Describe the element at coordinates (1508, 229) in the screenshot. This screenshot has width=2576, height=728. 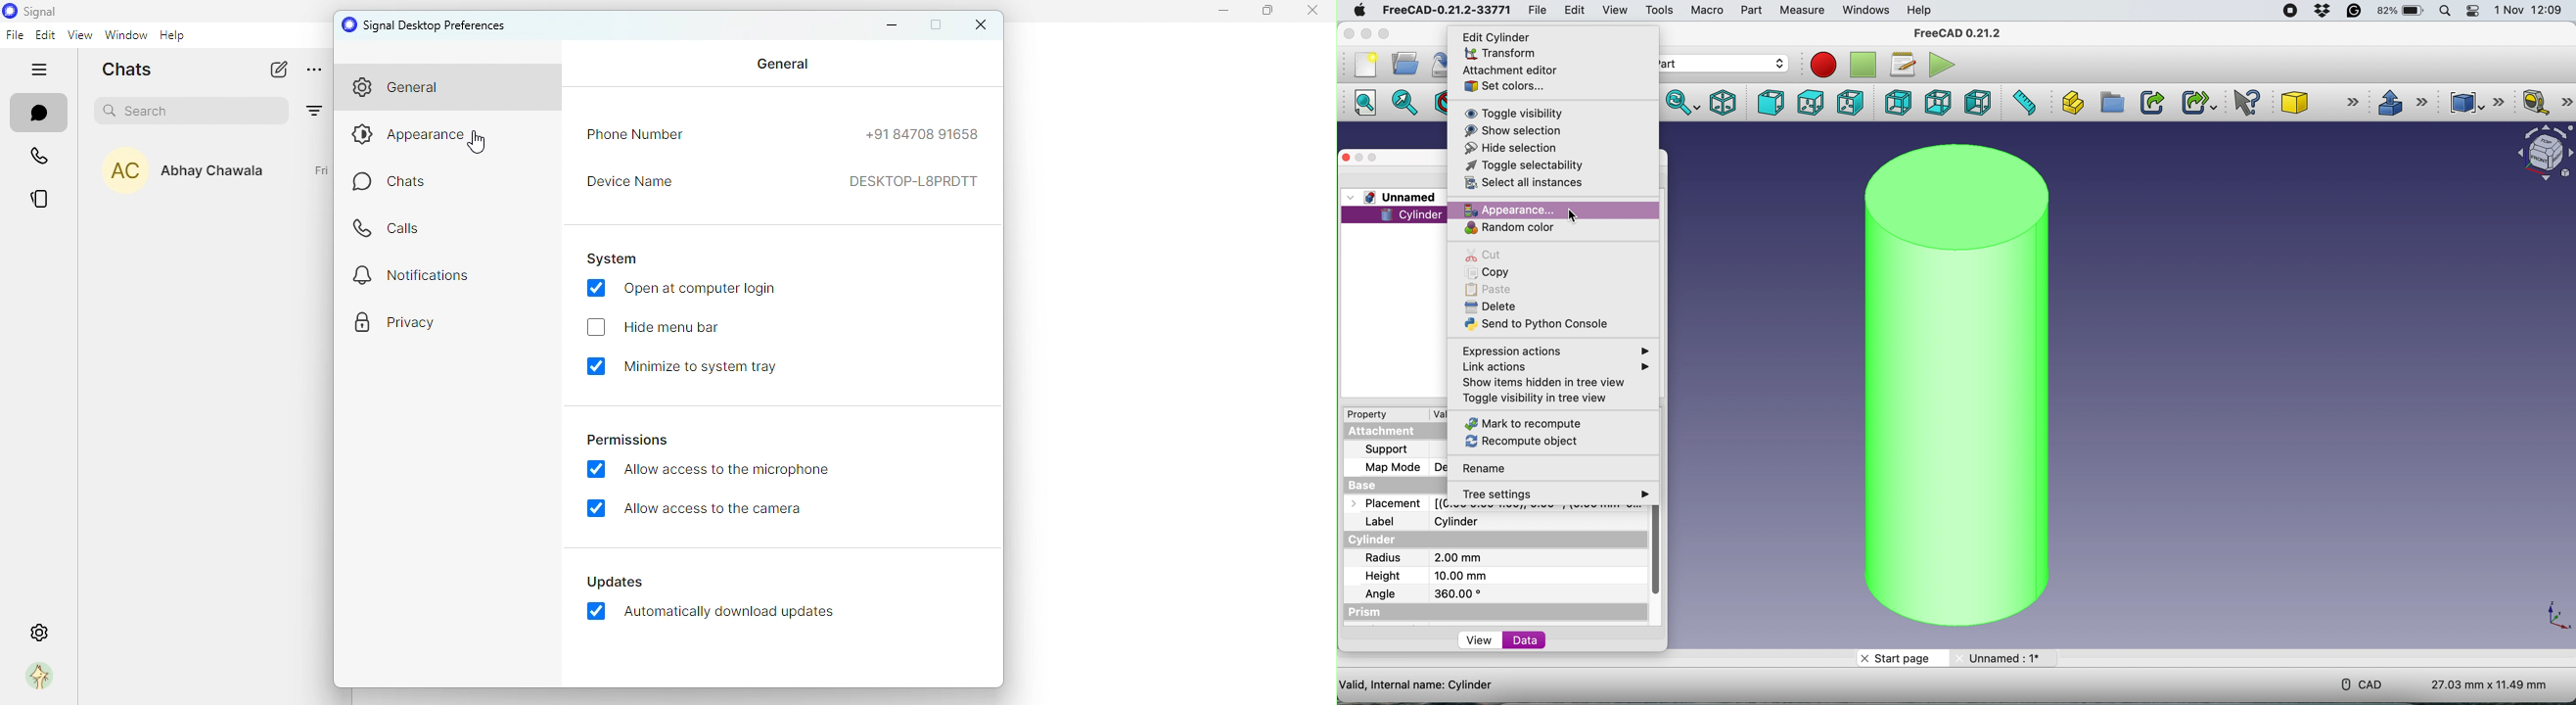
I see `random color` at that location.